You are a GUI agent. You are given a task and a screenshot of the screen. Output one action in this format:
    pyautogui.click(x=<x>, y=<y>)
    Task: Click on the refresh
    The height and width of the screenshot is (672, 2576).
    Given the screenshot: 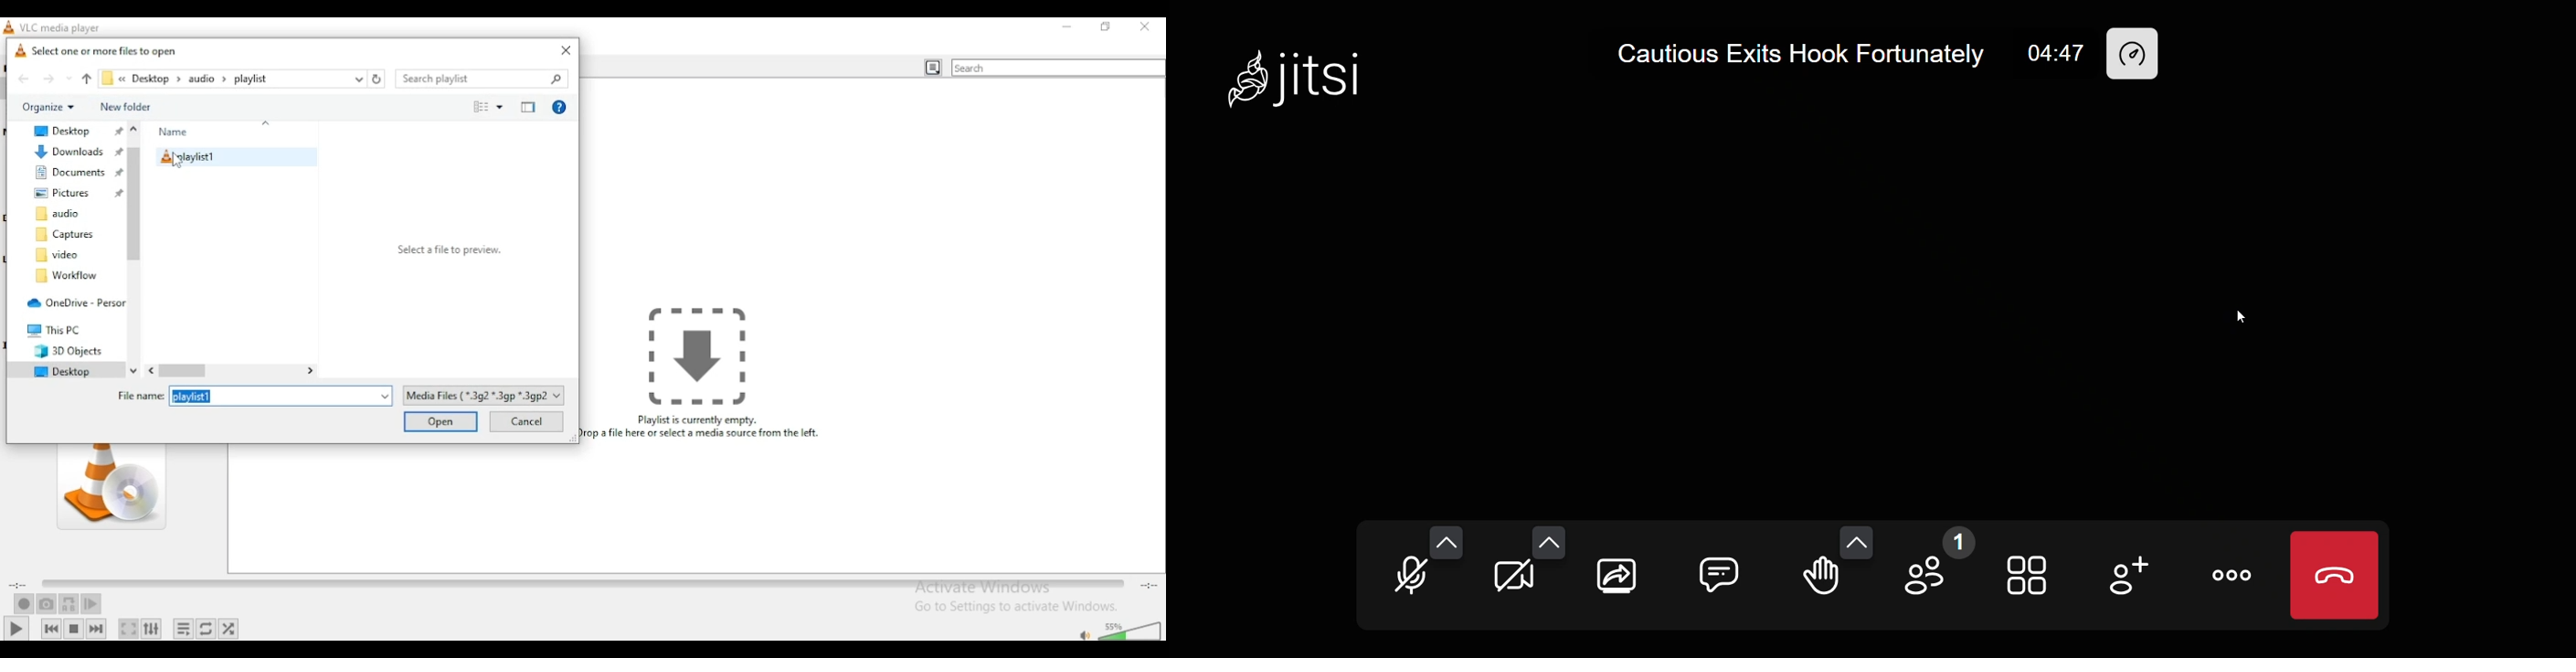 What is the action you would take?
    pyautogui.click(x=378, y=79)
    